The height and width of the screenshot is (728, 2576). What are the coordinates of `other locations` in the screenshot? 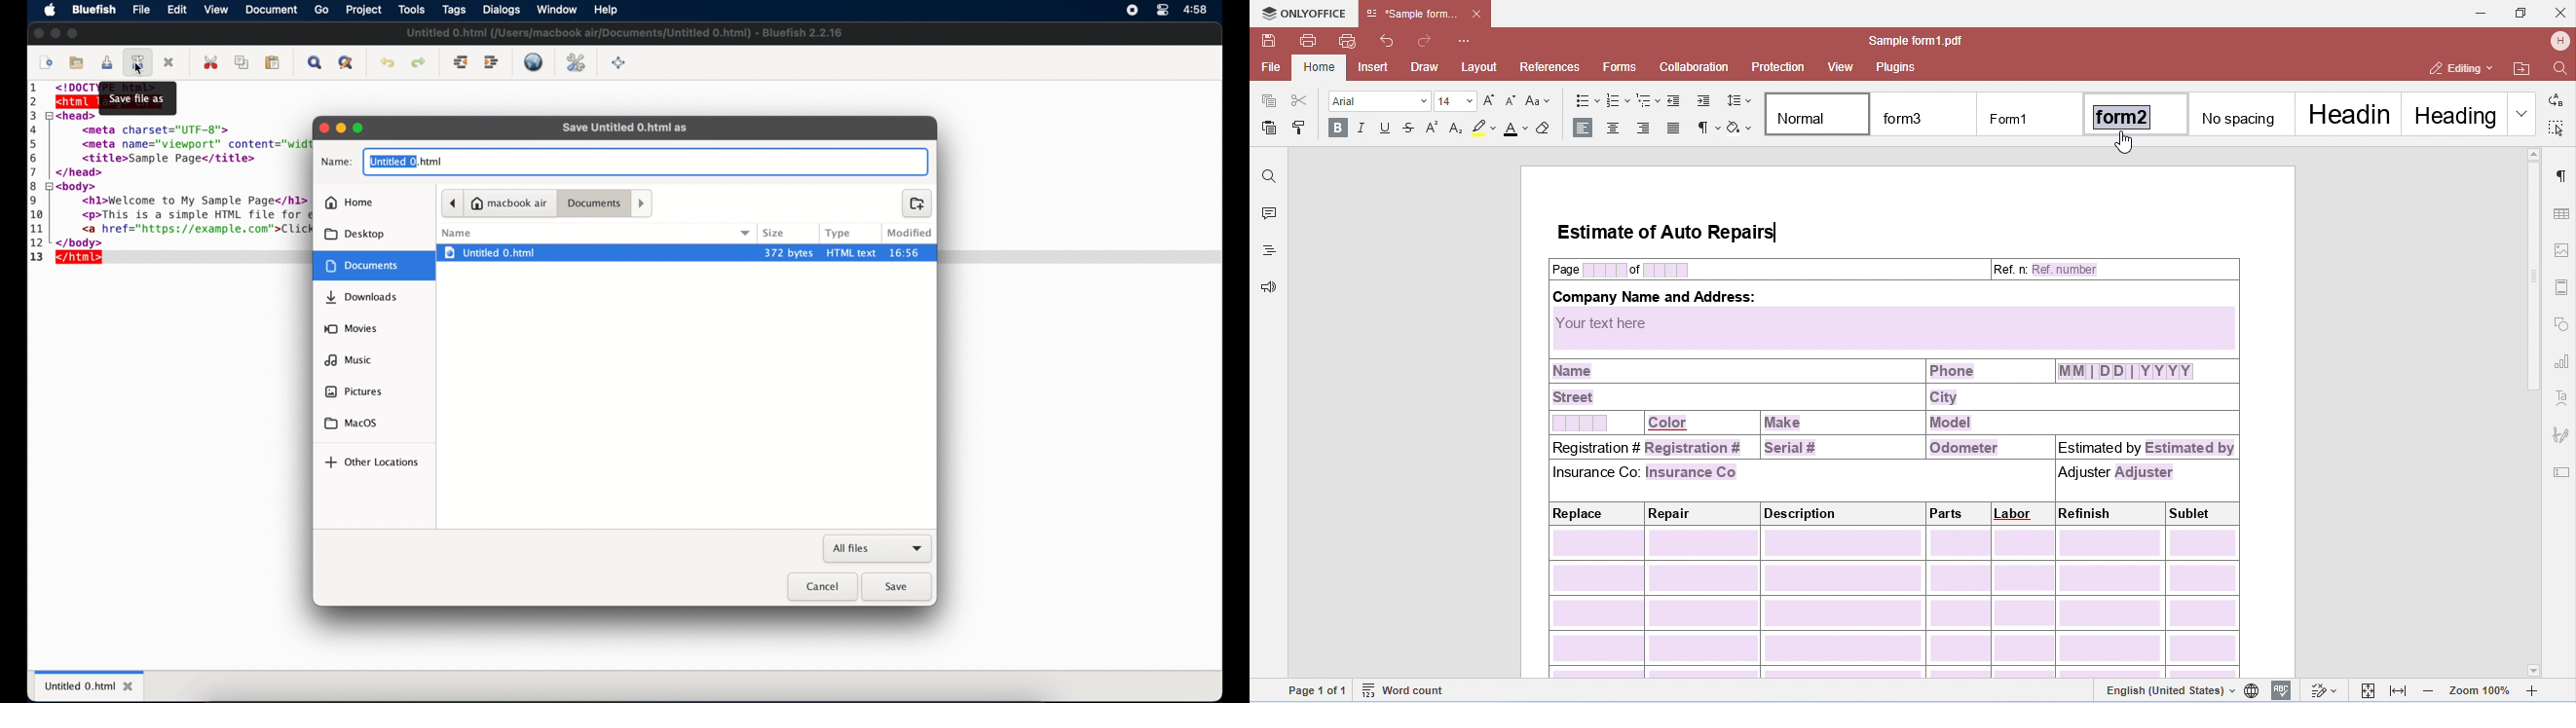 It's located at (371, 462).